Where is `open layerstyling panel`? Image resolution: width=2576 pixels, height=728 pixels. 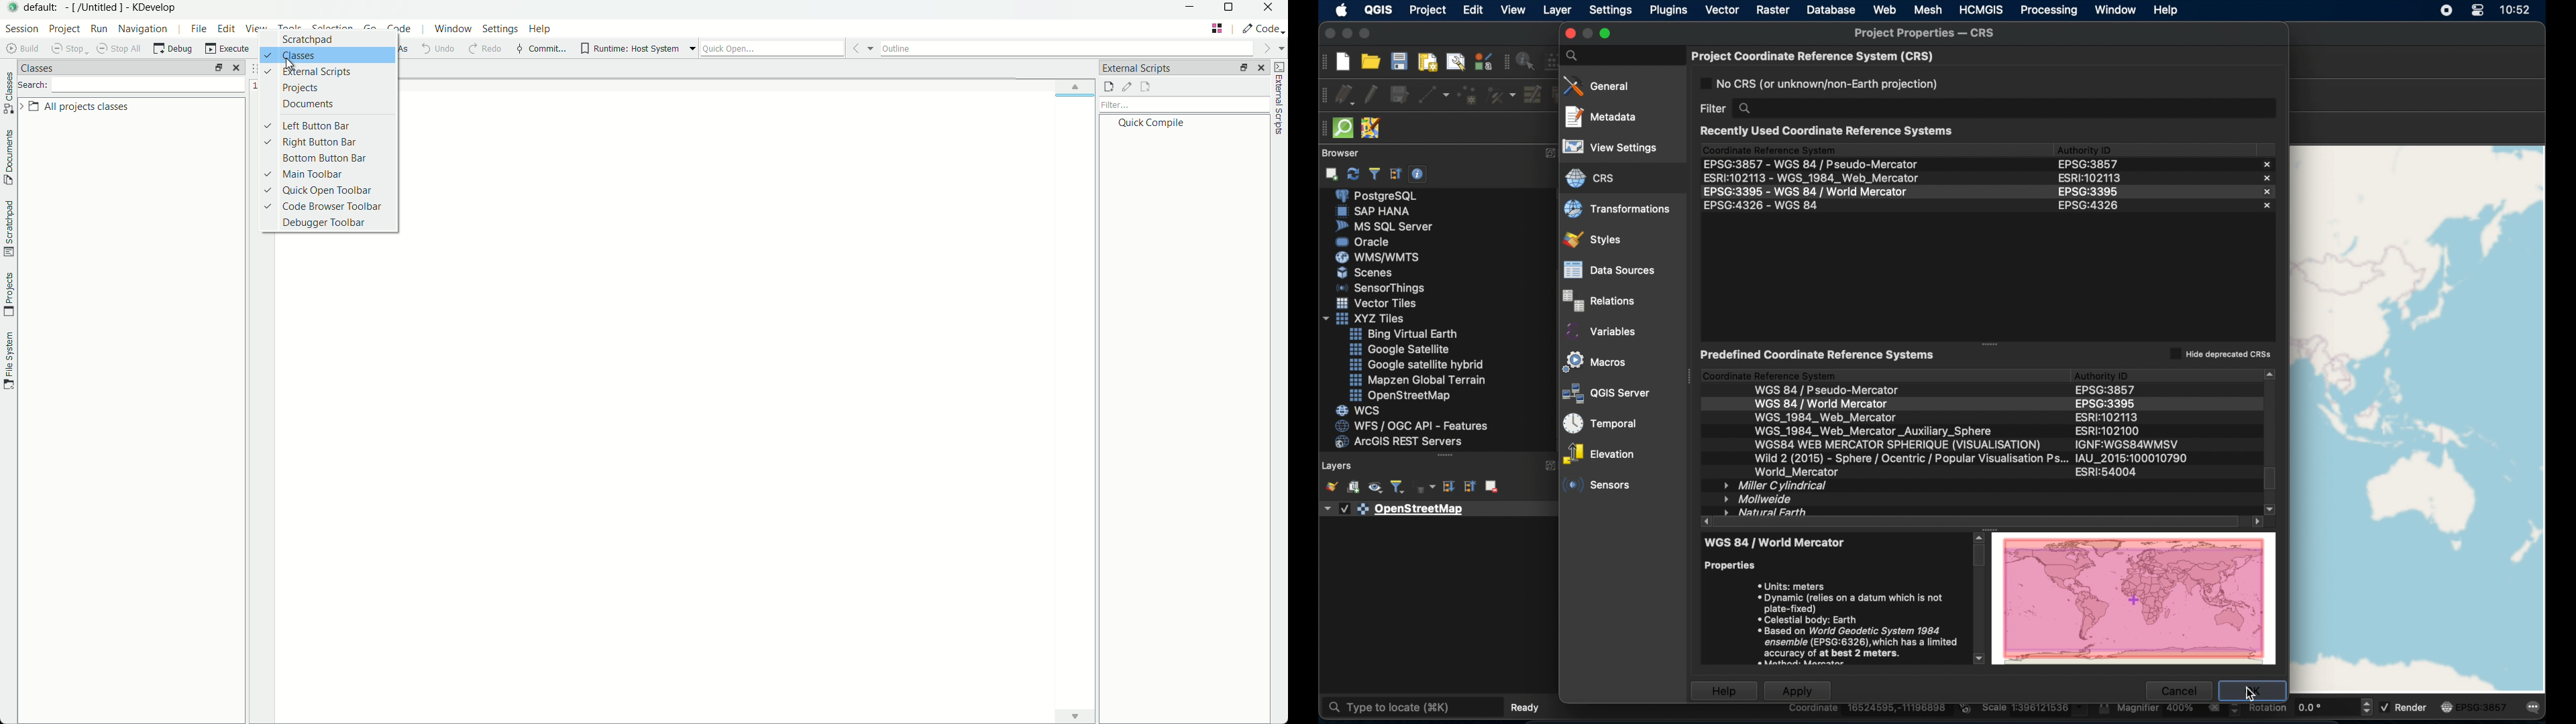
open layerstyling panel is located at coordinates (1332, 487).